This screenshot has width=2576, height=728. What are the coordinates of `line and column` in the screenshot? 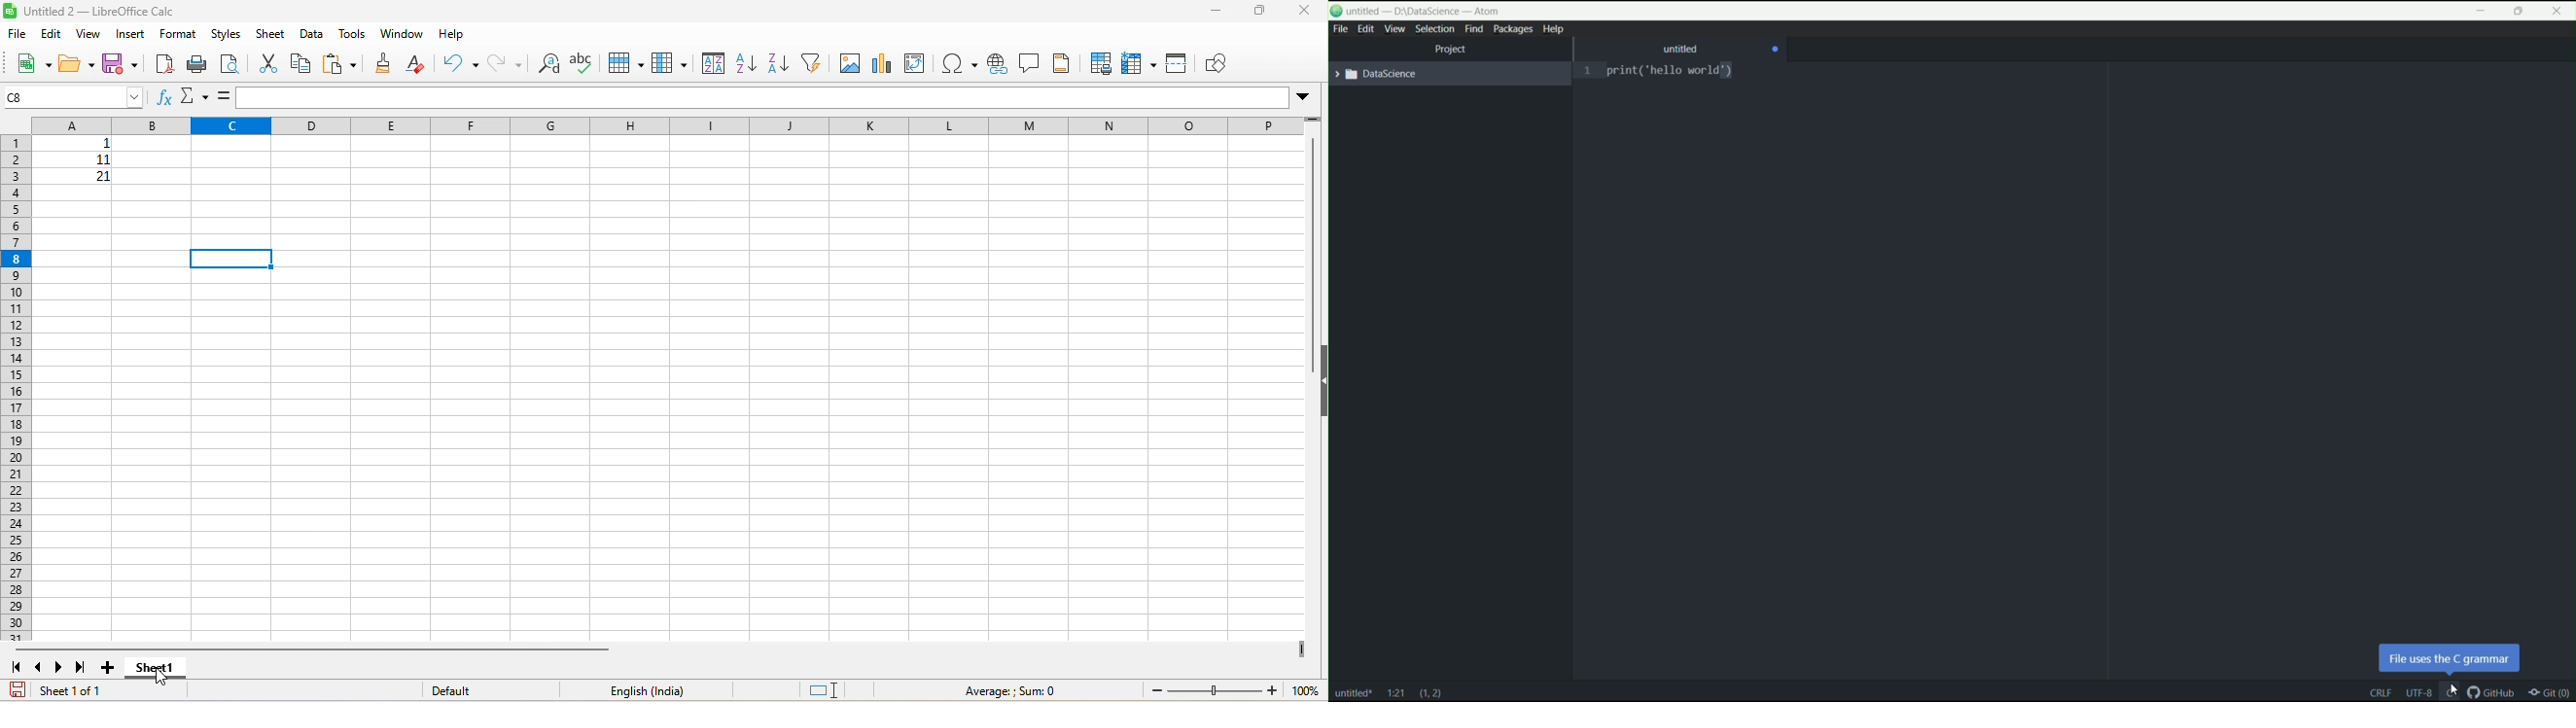 It's located at (1396, 694).